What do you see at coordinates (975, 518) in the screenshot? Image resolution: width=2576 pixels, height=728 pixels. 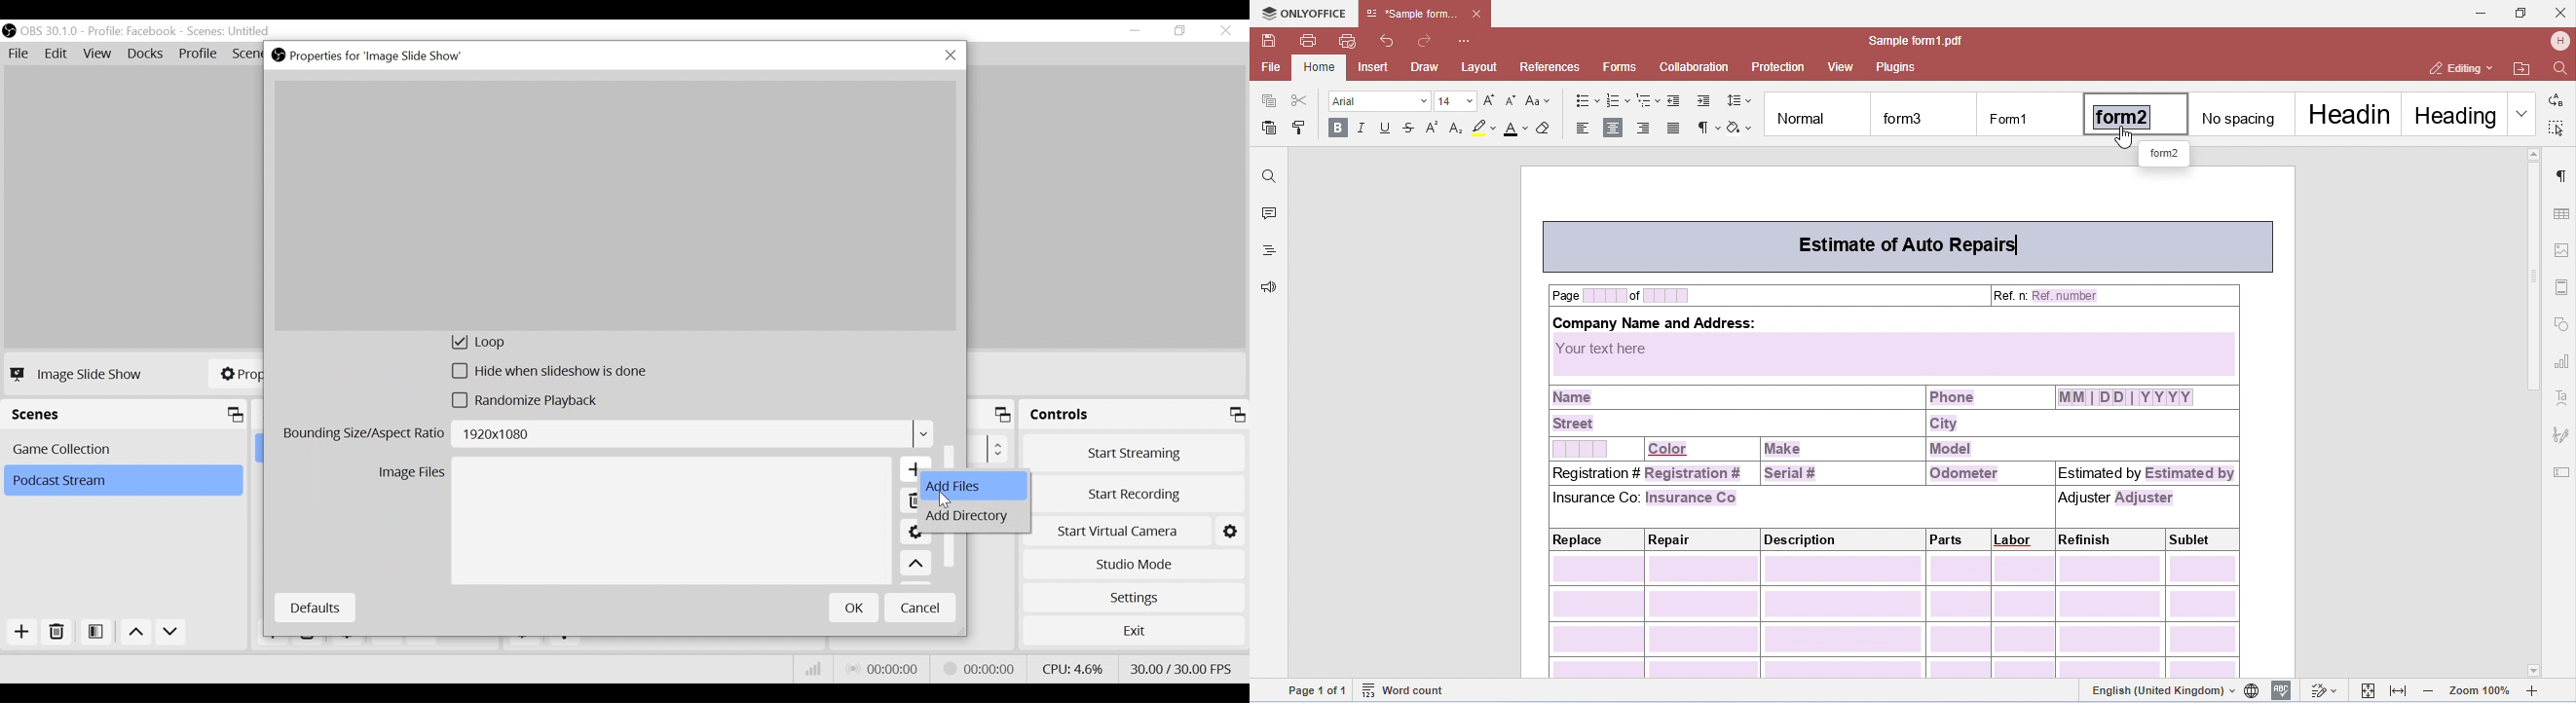 I see `Add Directory` at bounding box center [975, 518].